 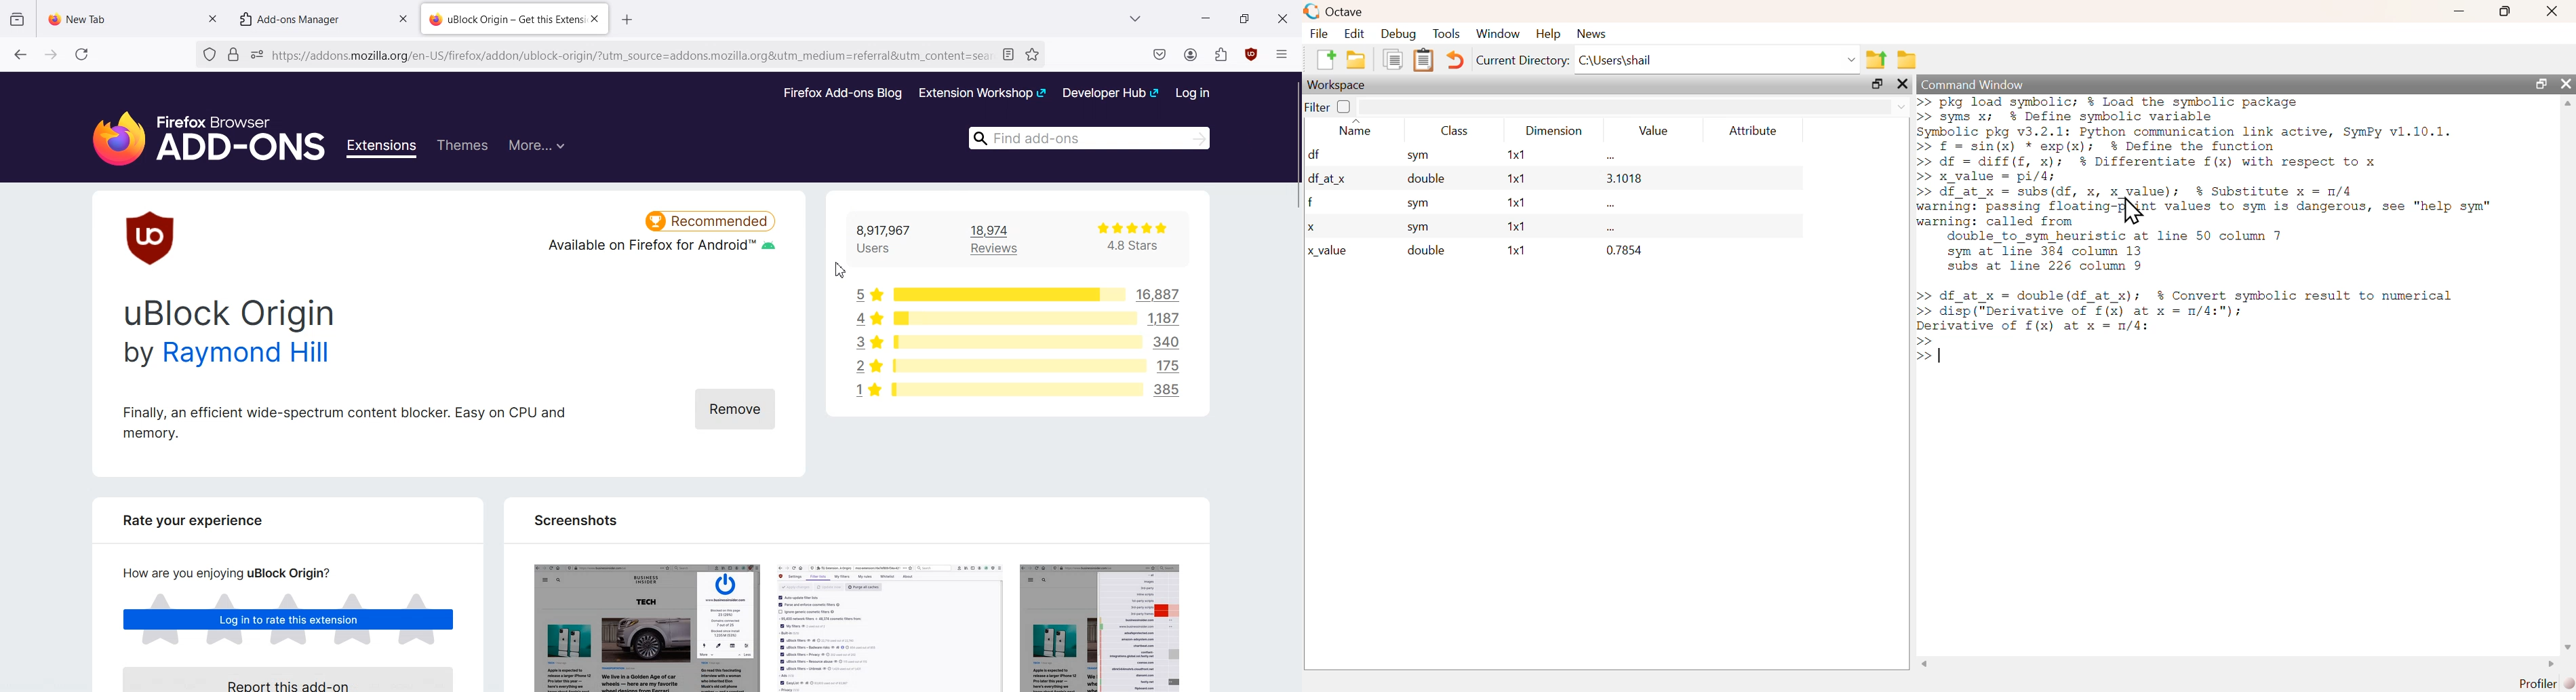 What do you see at coordinates (1282, 18) in the screenshot?
I see `Close` at bounding box center [1282, 18].